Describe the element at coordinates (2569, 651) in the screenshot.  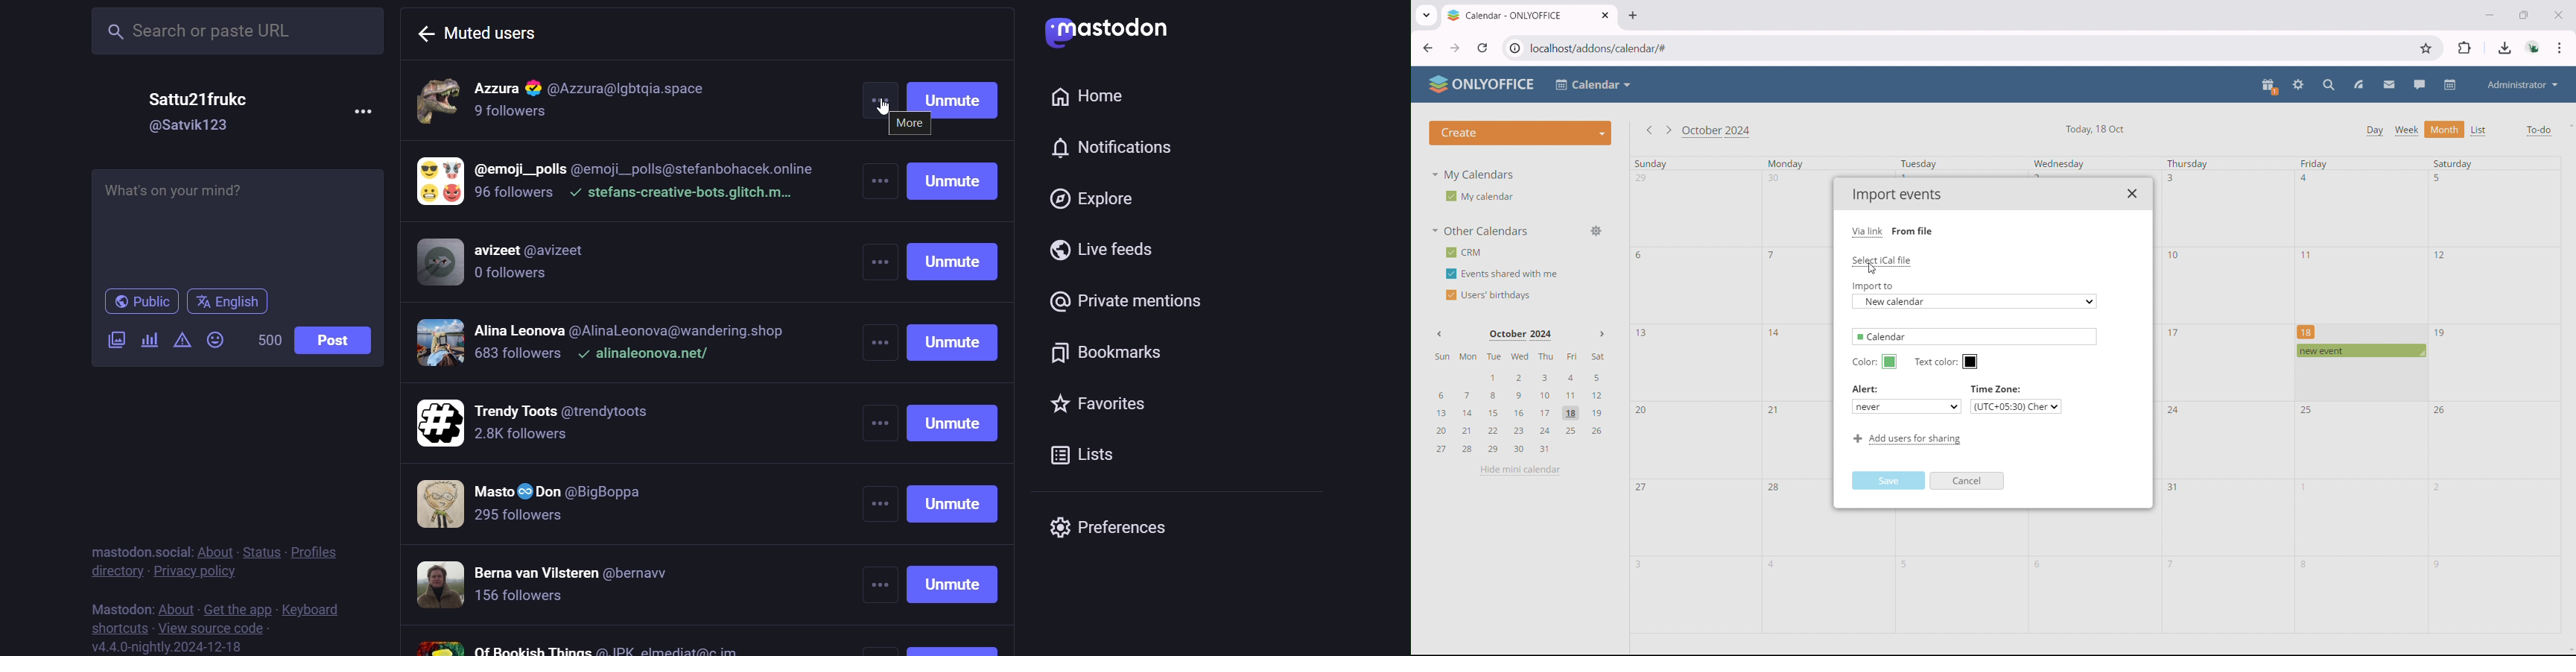
I see `scroll down` at that location.